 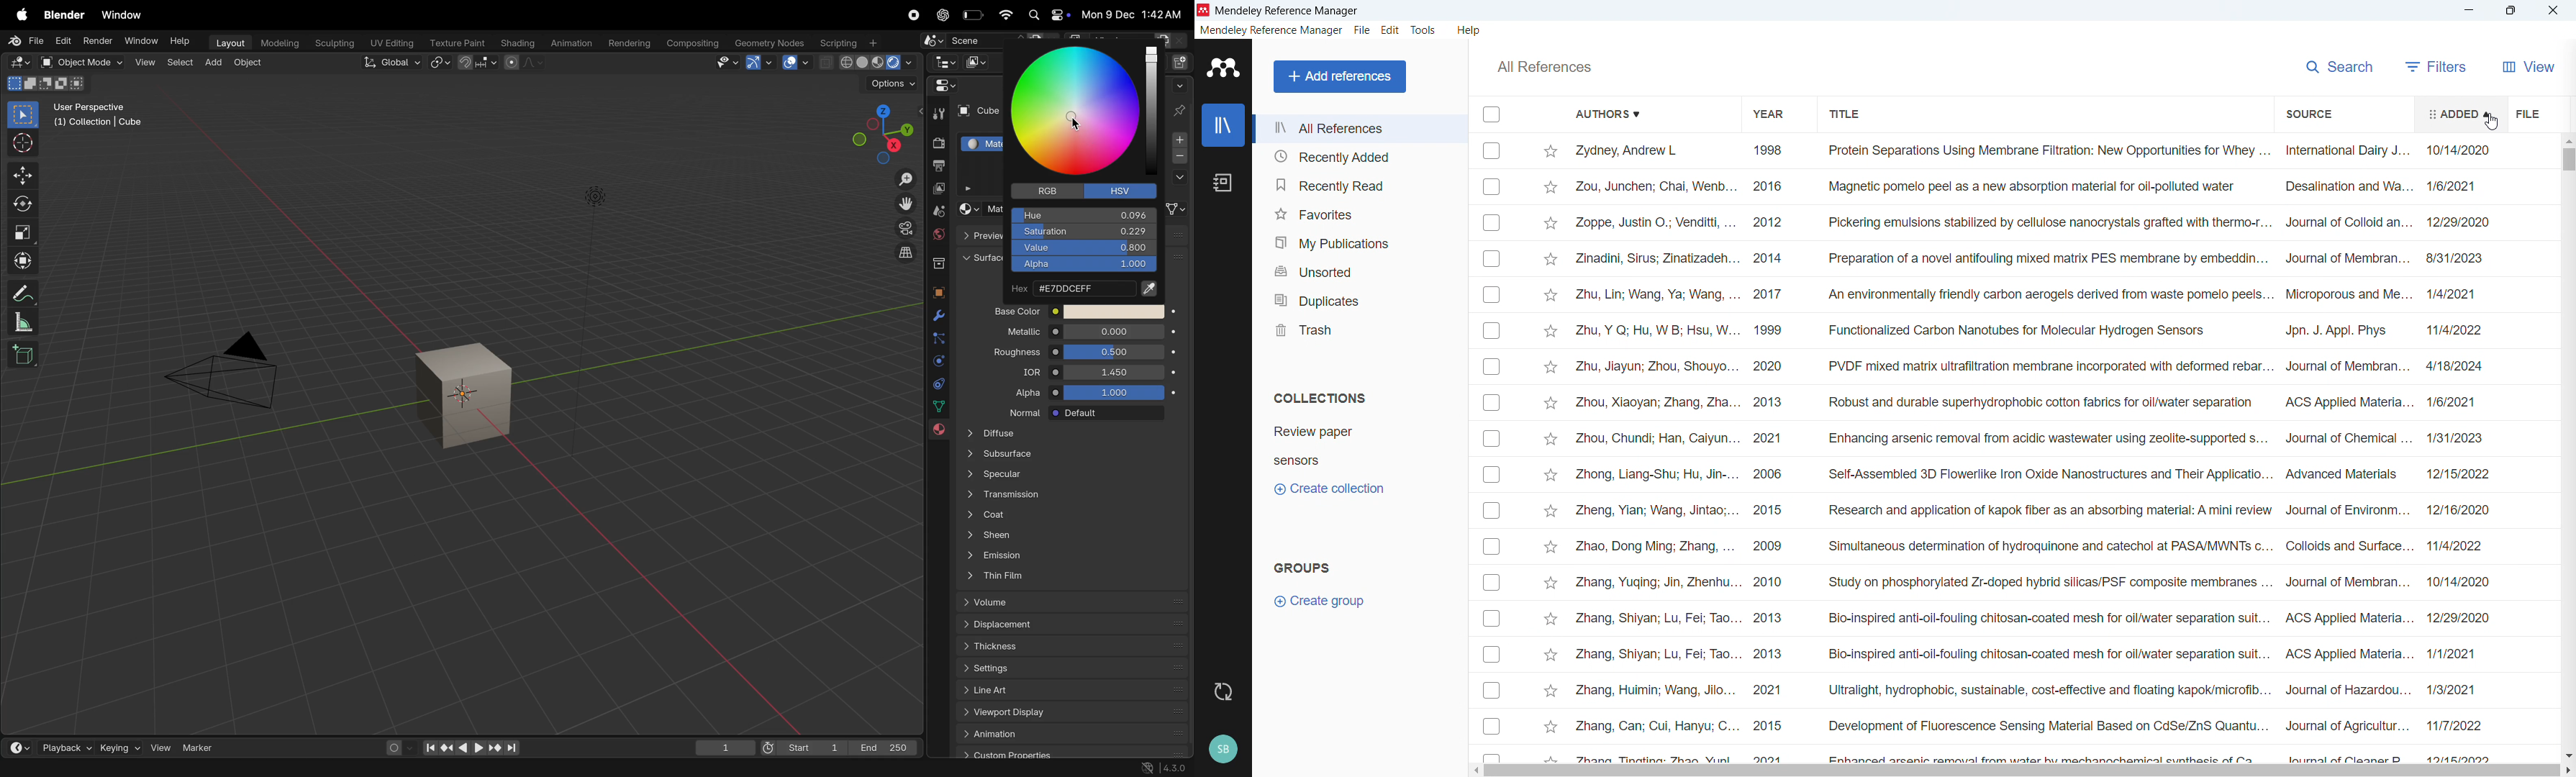 What do you see at coordinates (936, 144) in the screenshot?
I see `render` at bounding box center [936, 144].